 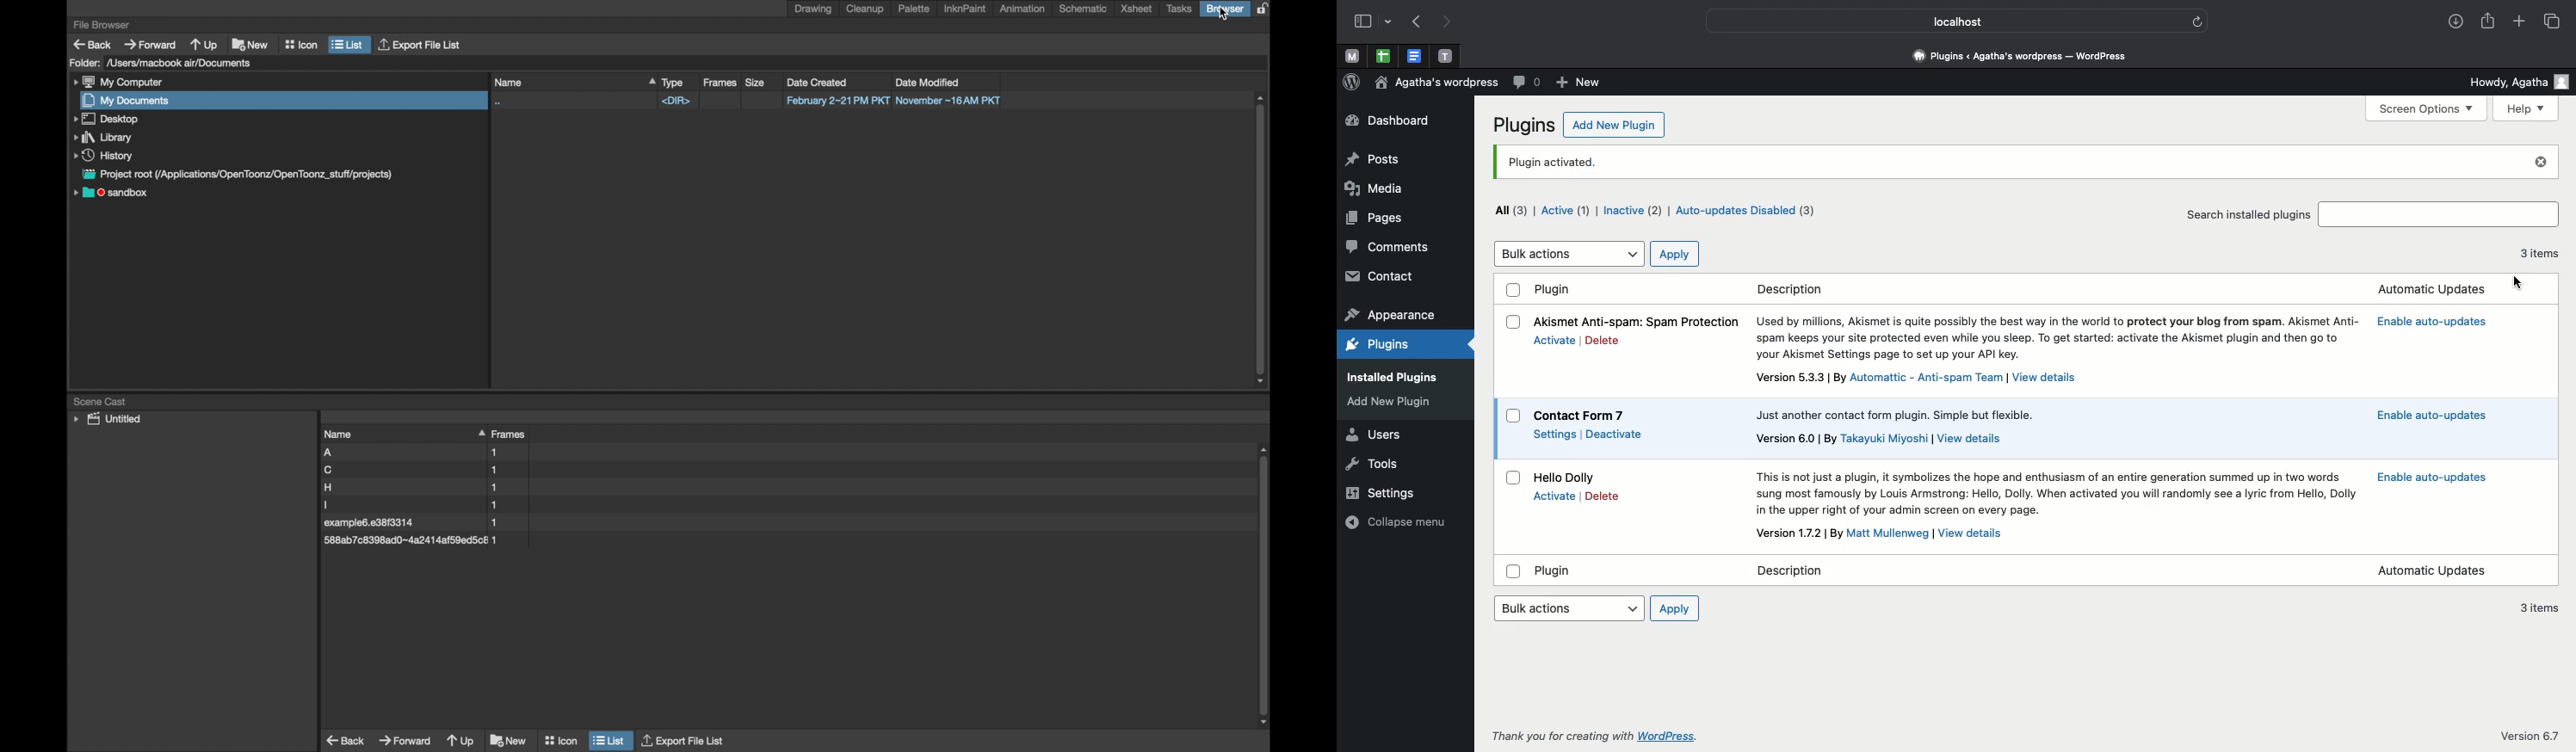 I want to click on xsheet, so click(x=1137, y=9).